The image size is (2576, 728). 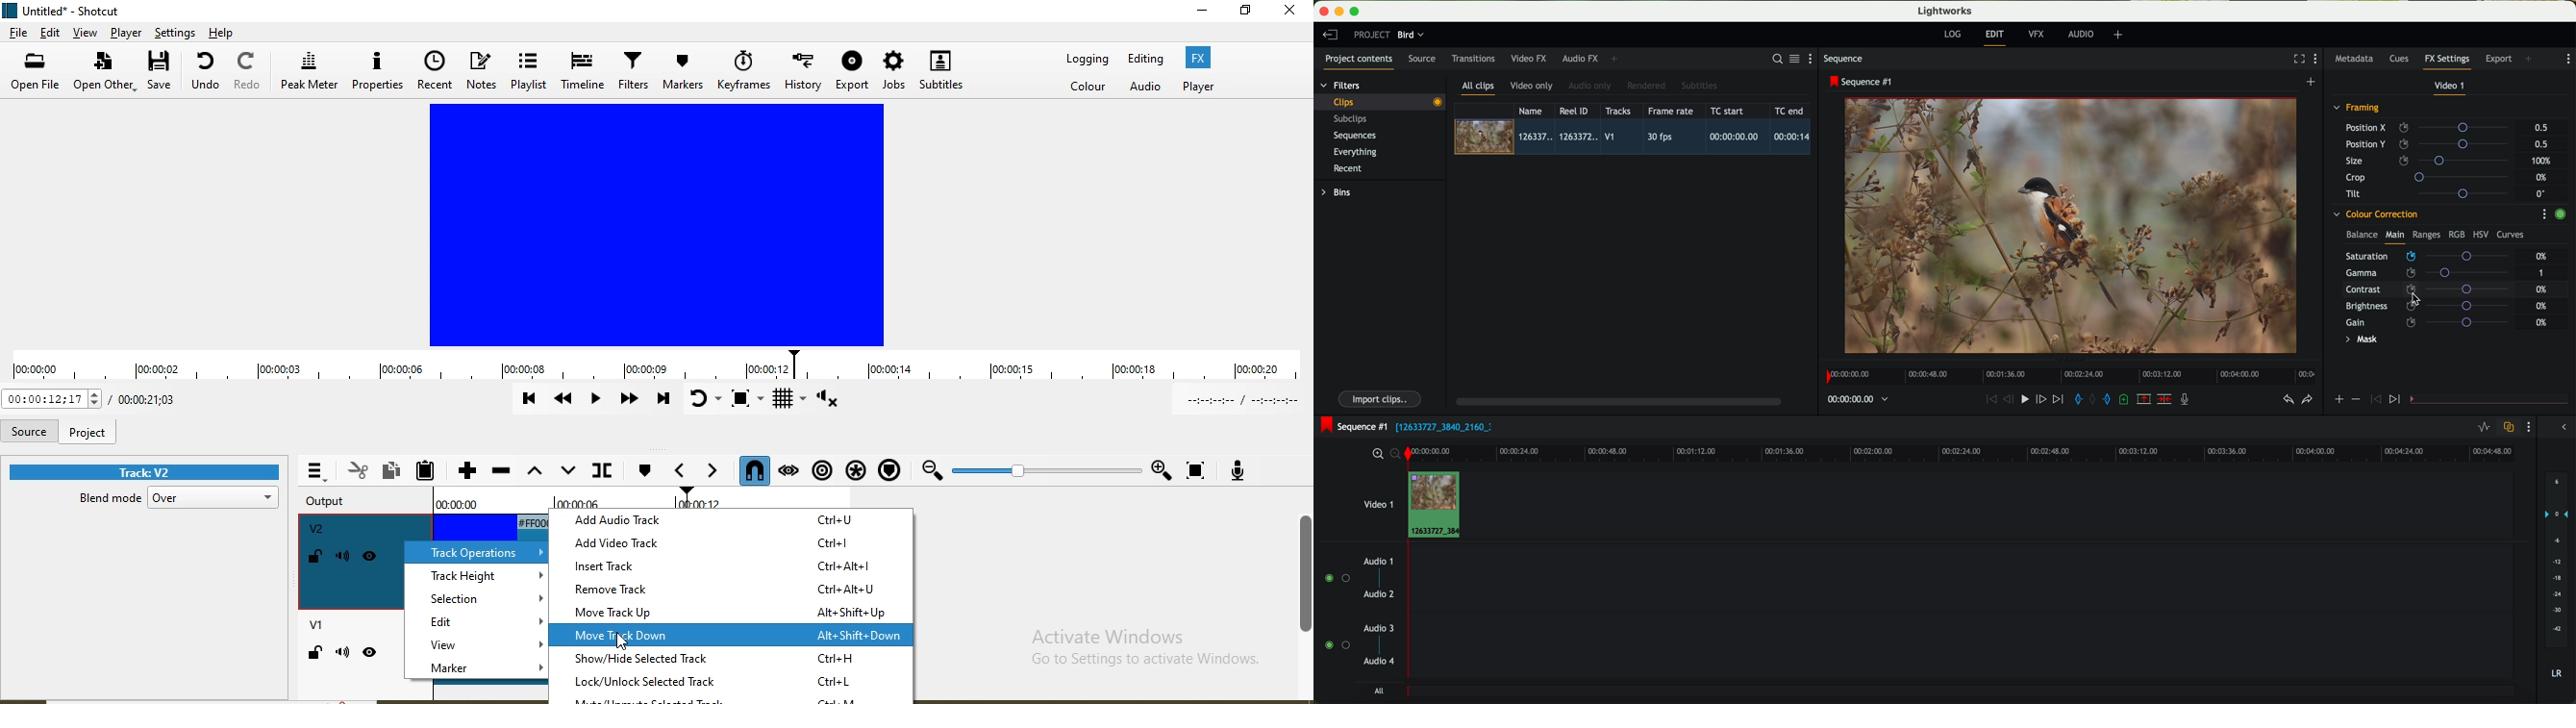 What do you see at coordinates (2511, 235) in the screenshot?
I see `curves` at bounding box center [2511, 235].